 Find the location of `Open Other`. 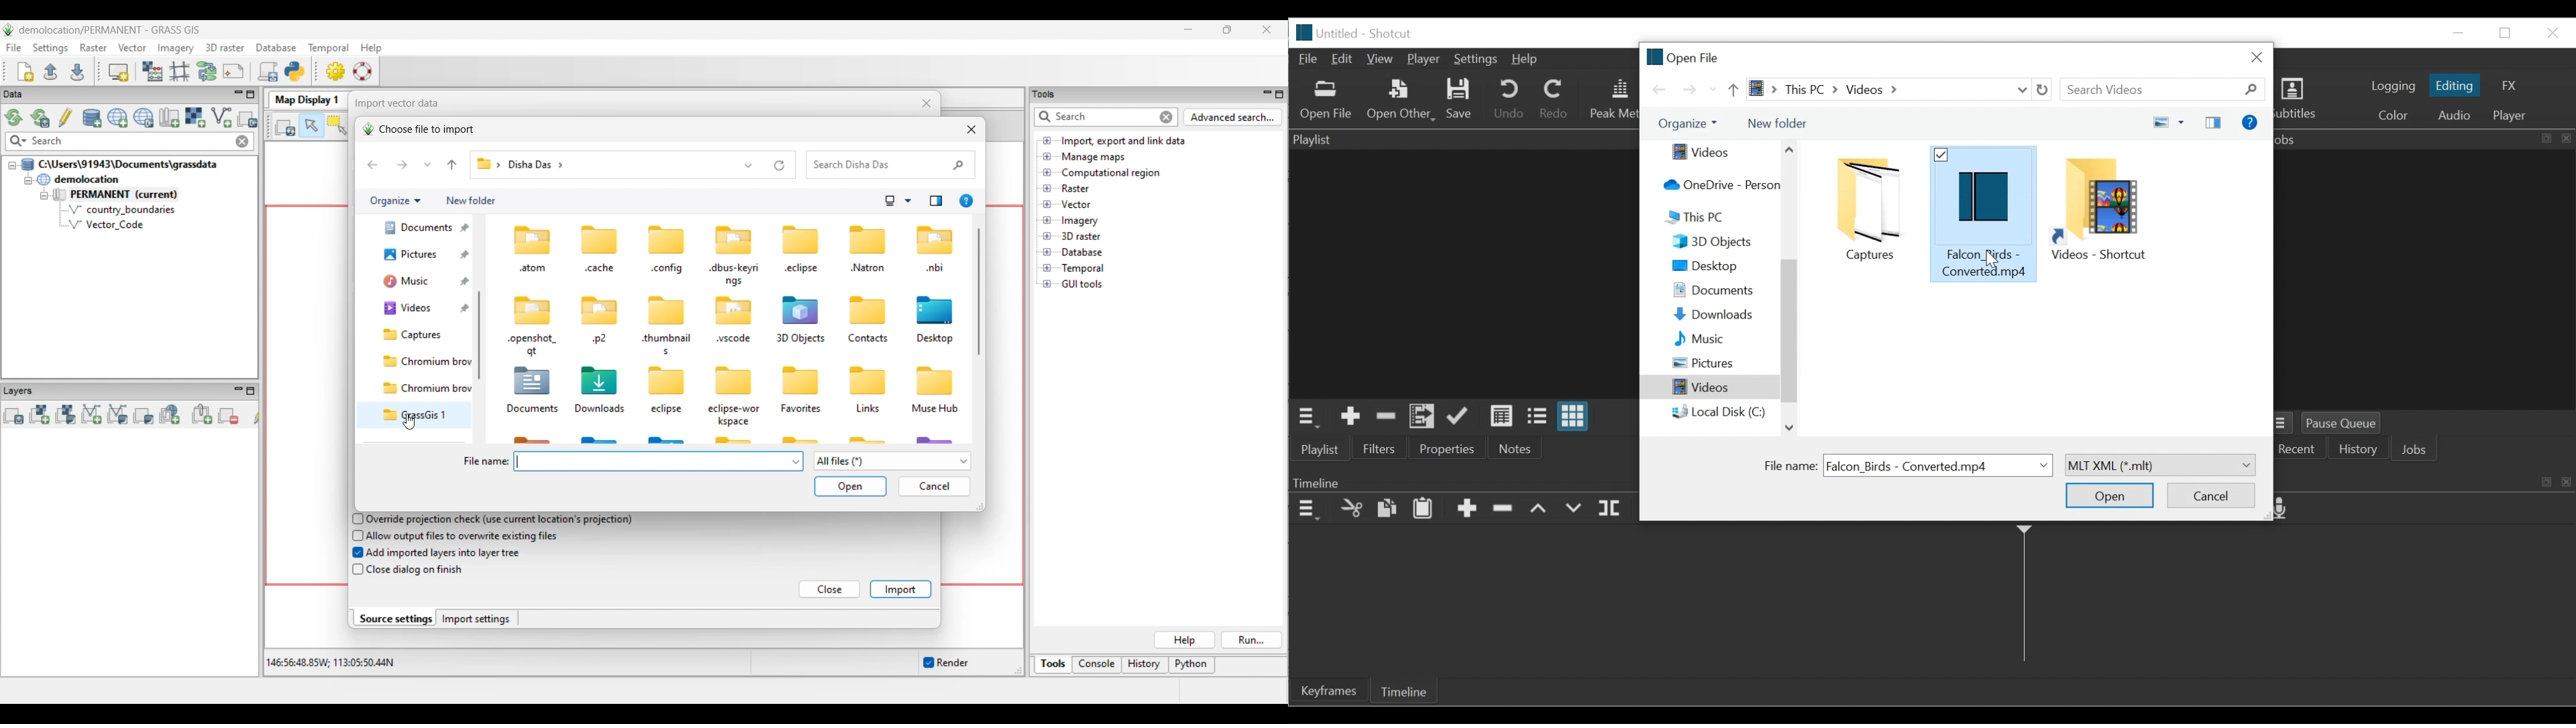

Open Other is located at coordinates (1399, 99).